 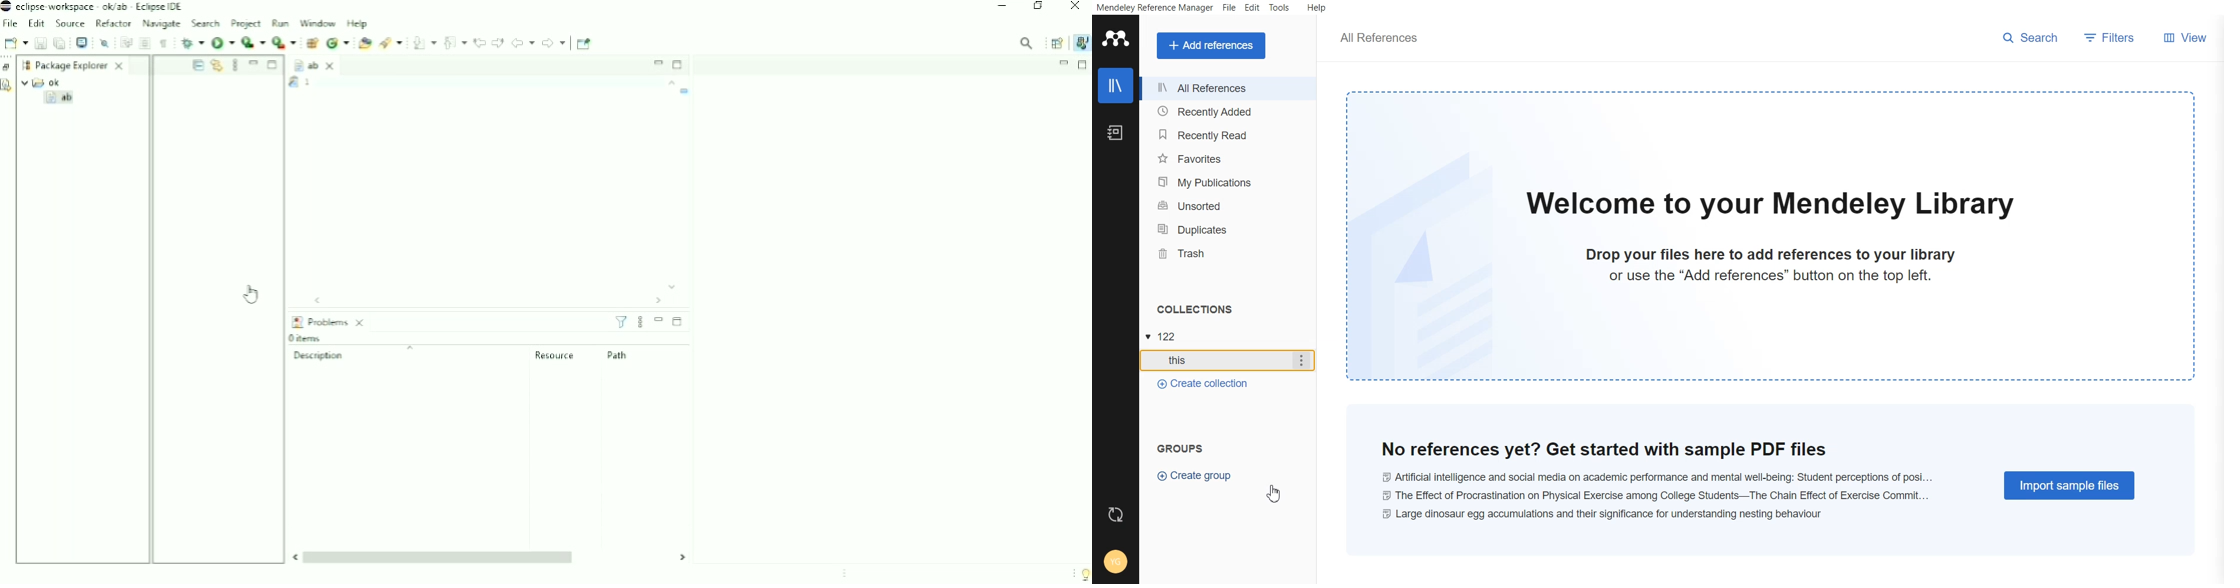 What do you see at coordinates (1278, 493) in the screenshot?
I see `Cursor` at bounding box center [1278, 493].